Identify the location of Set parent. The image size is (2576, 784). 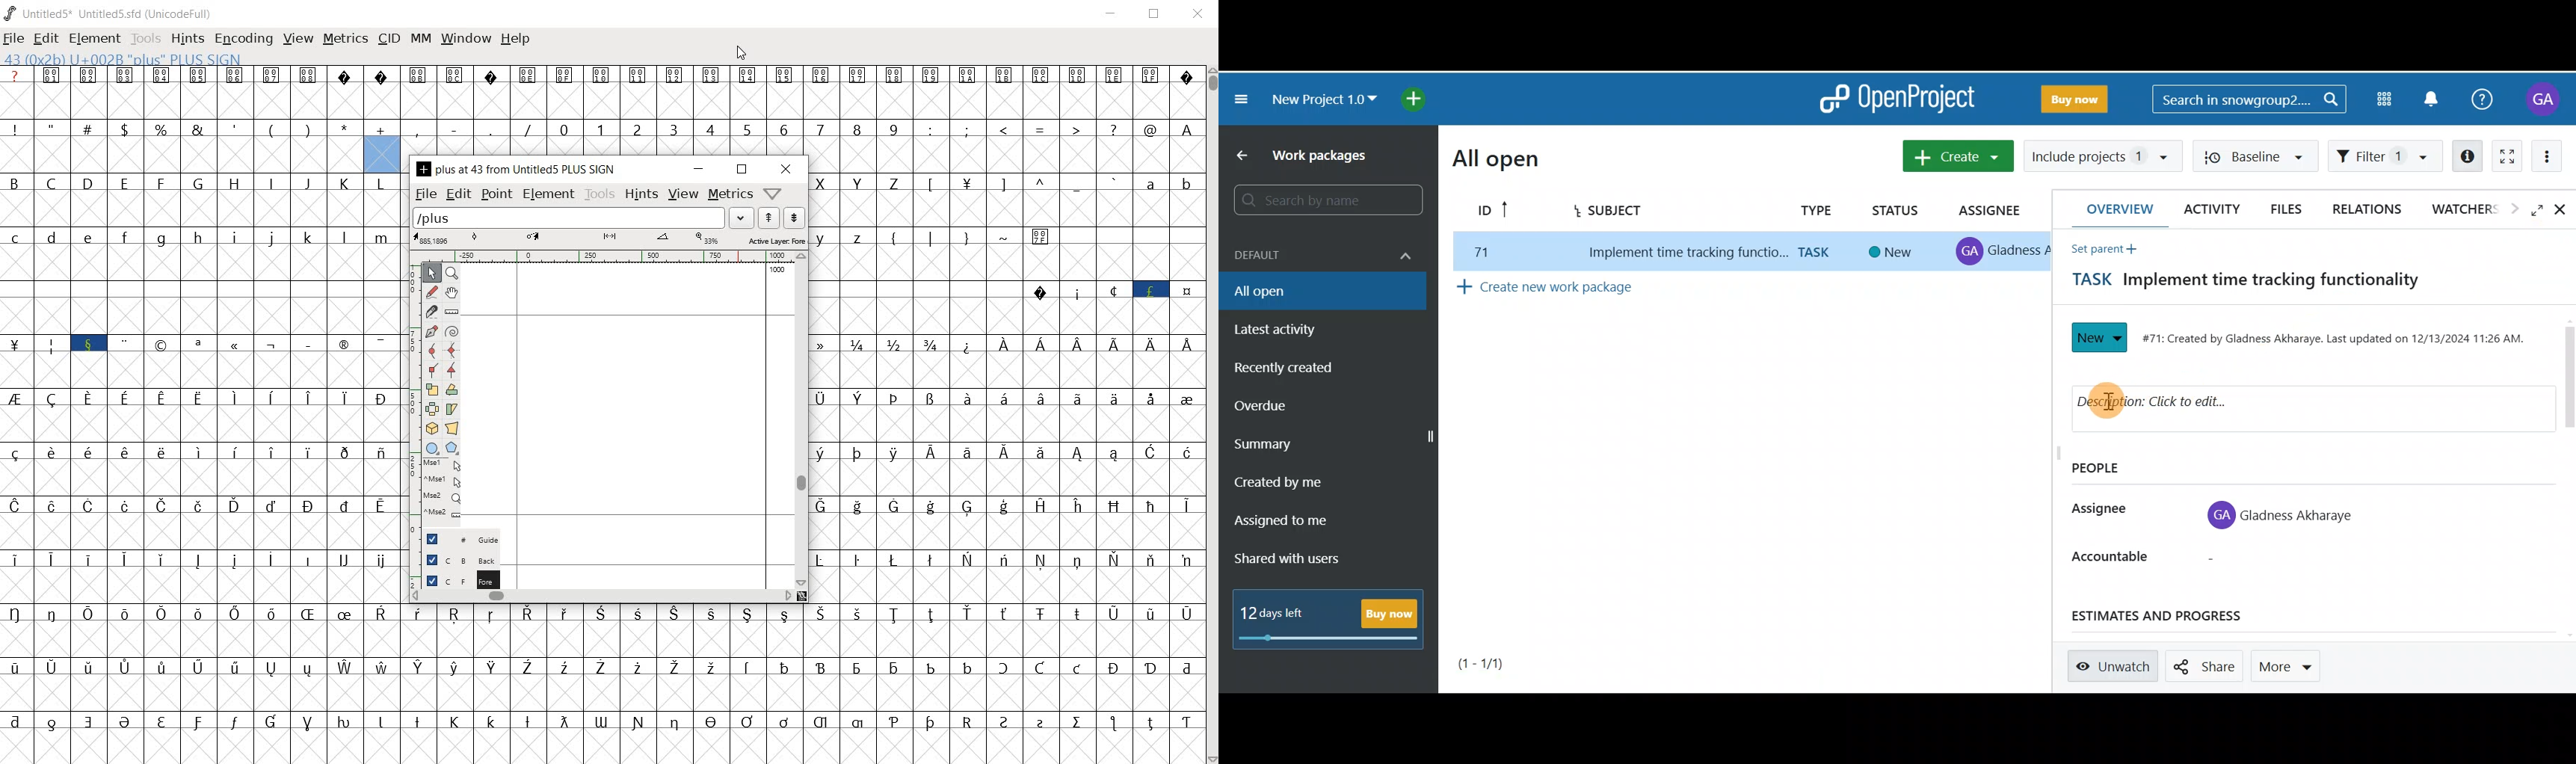
(2100, 248).